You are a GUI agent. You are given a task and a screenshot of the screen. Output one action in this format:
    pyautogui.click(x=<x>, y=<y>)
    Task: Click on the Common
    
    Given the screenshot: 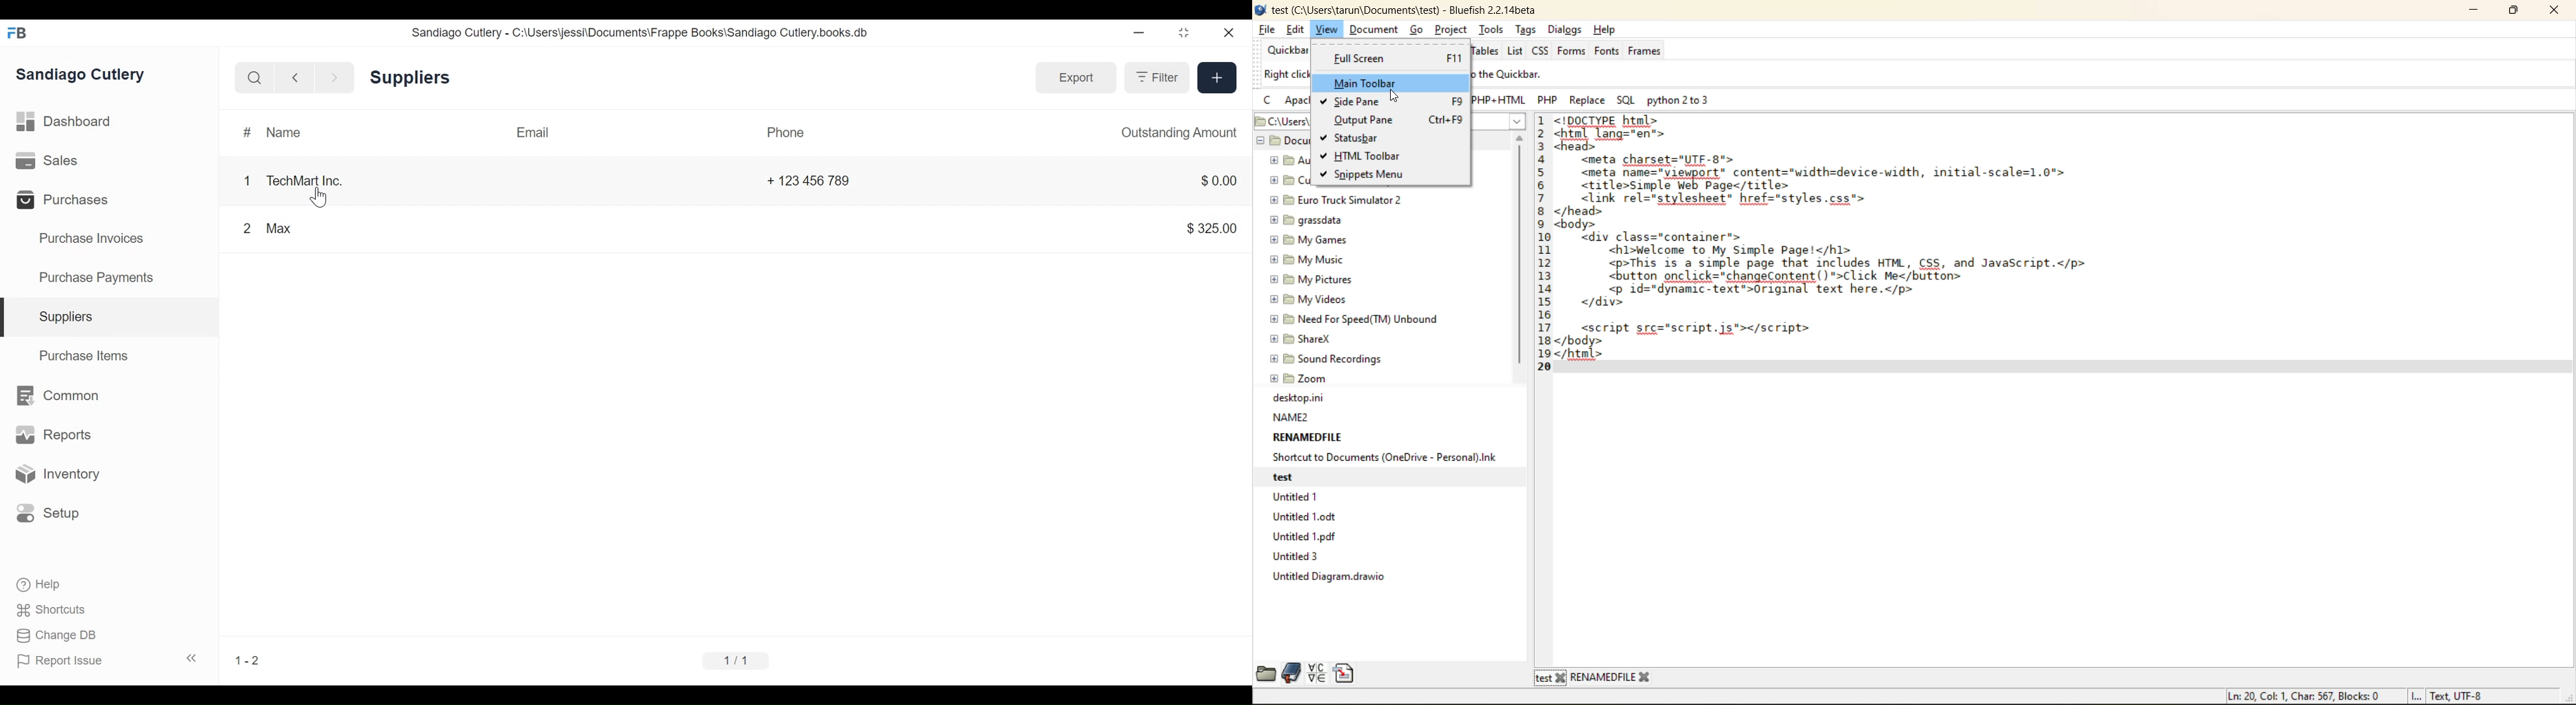 What is the action you would take?
    pyautogui.click(x=67, y=398)
    